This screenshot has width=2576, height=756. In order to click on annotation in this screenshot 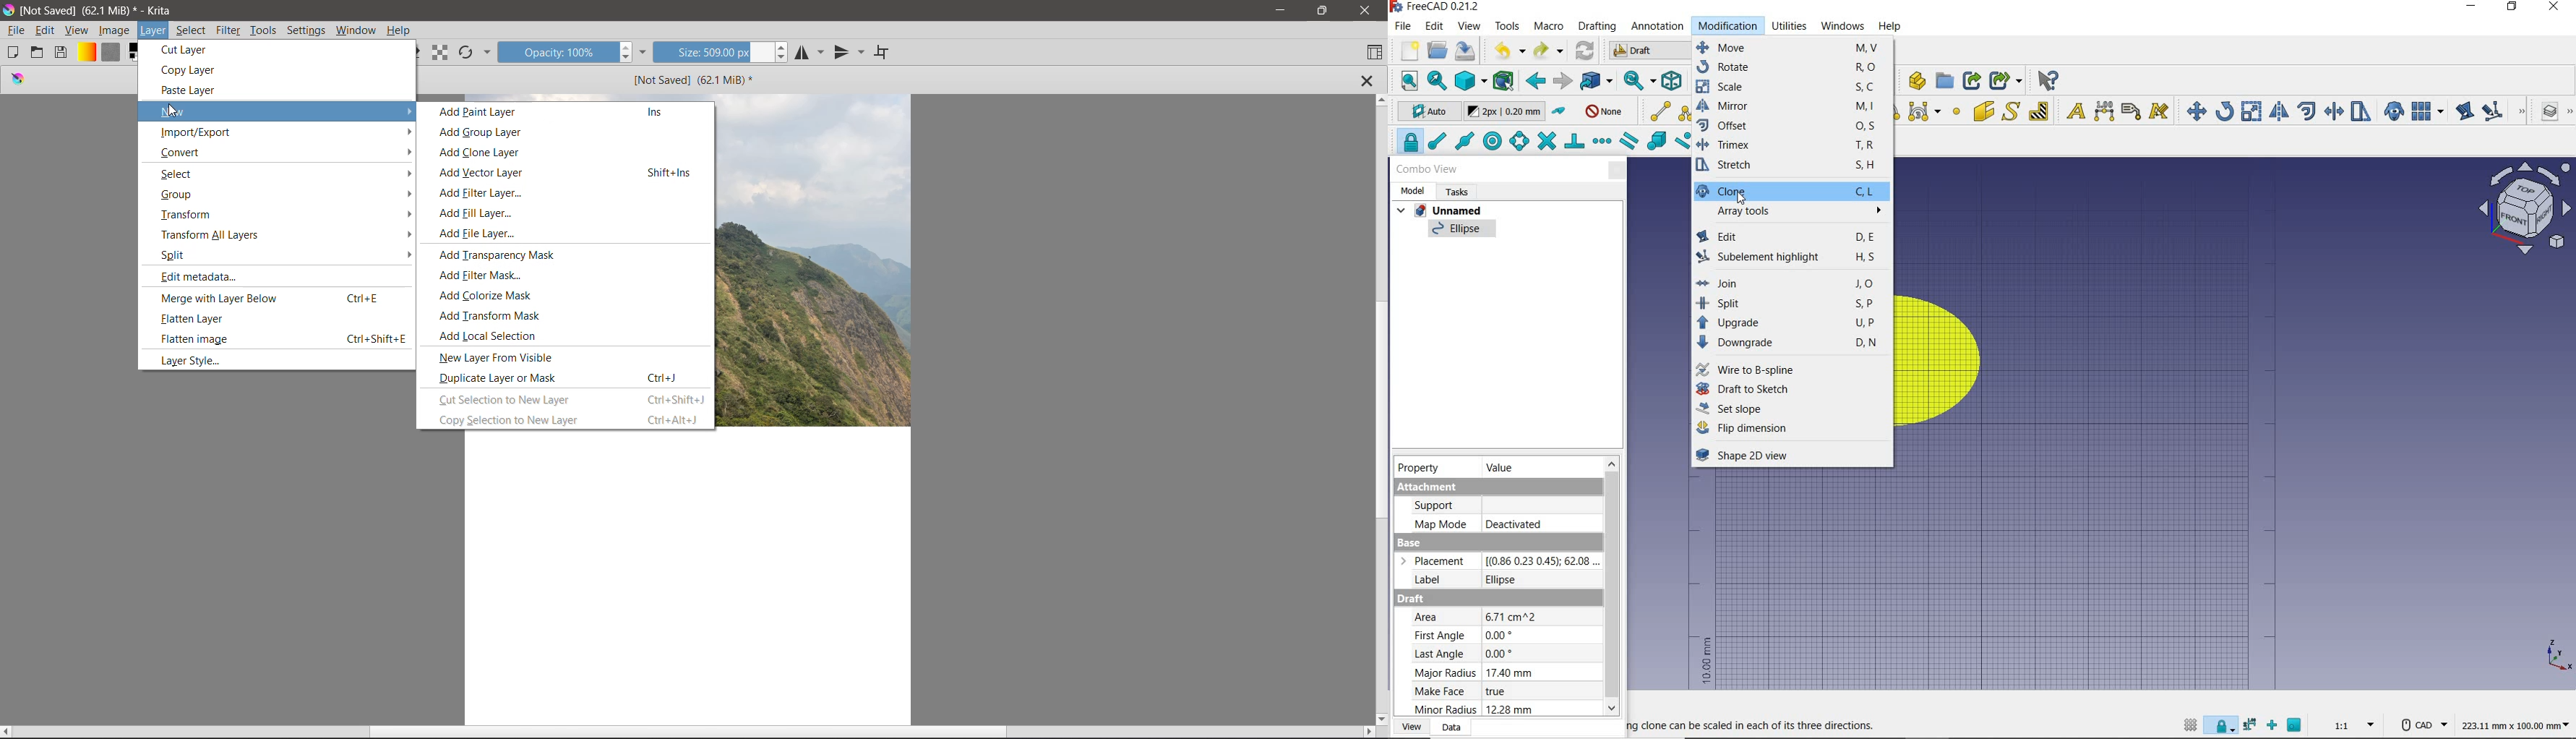, I will do `click(1657, 27)`.